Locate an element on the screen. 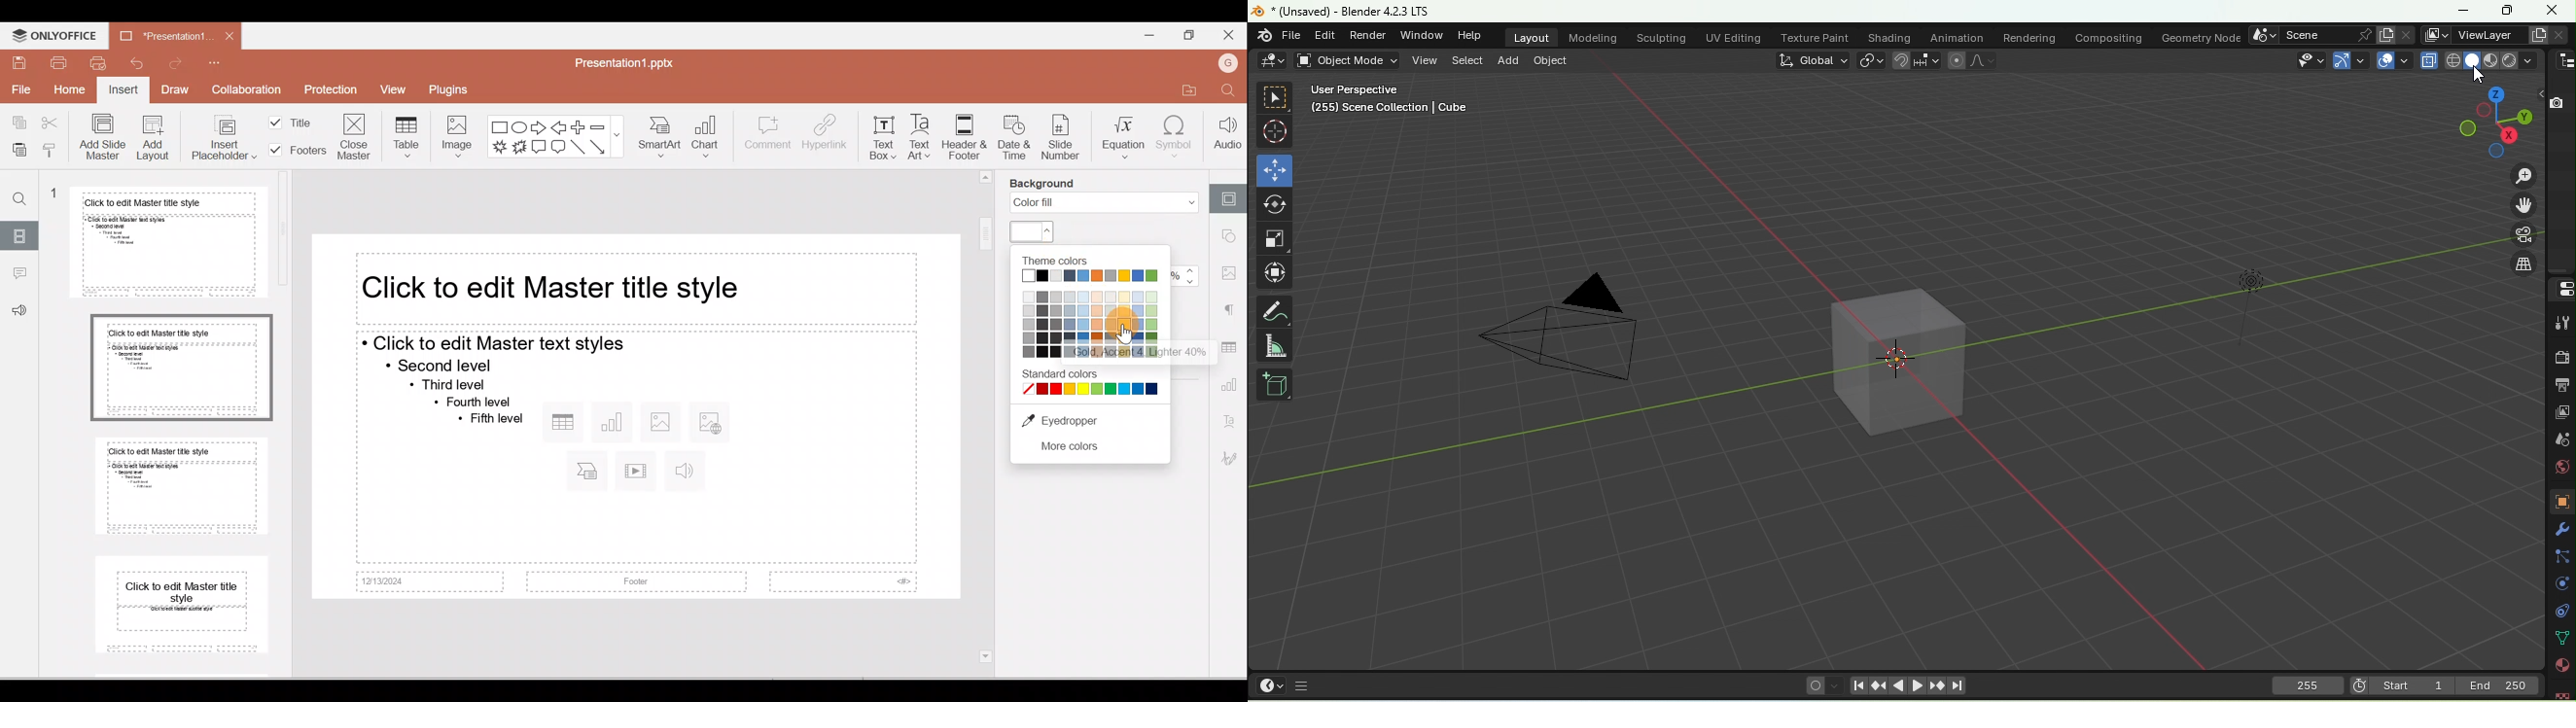 The image size is (2576, 728). vertical scrollbar is located at coordinates (284, 233).